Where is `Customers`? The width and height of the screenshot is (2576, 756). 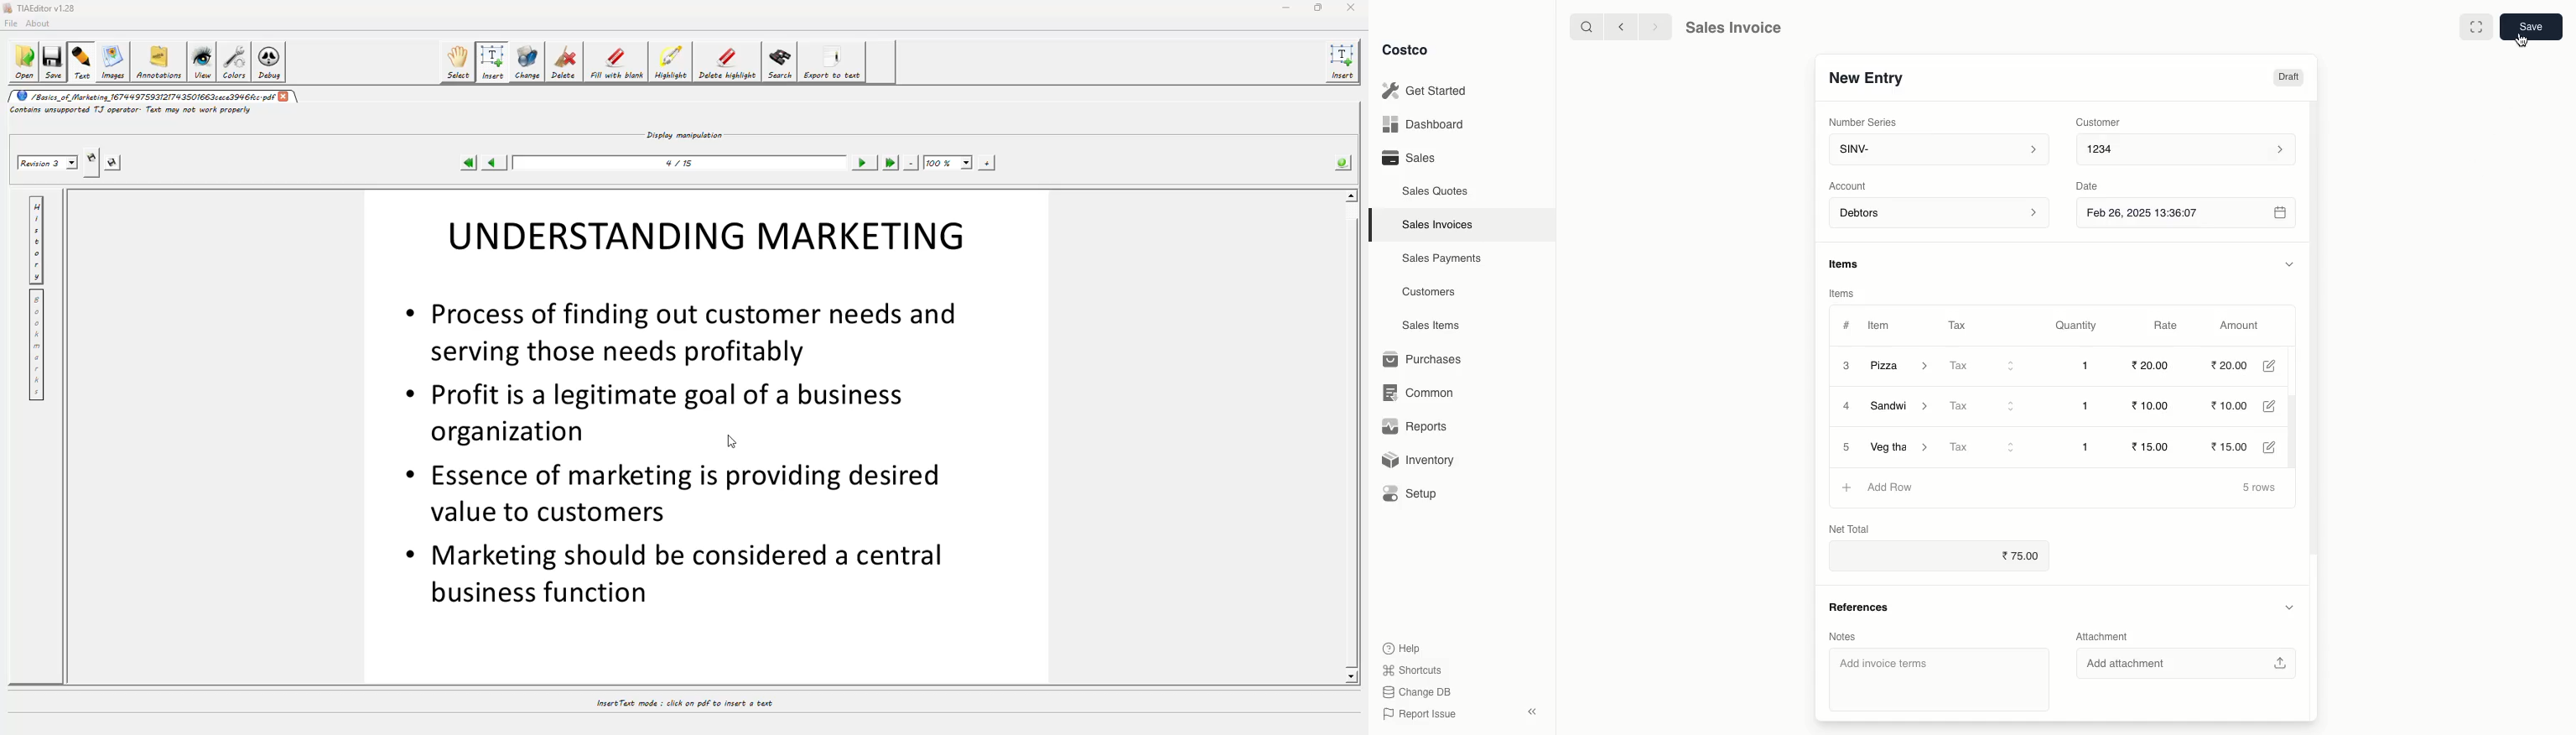
Customers is located at coordinates (1429, 291).